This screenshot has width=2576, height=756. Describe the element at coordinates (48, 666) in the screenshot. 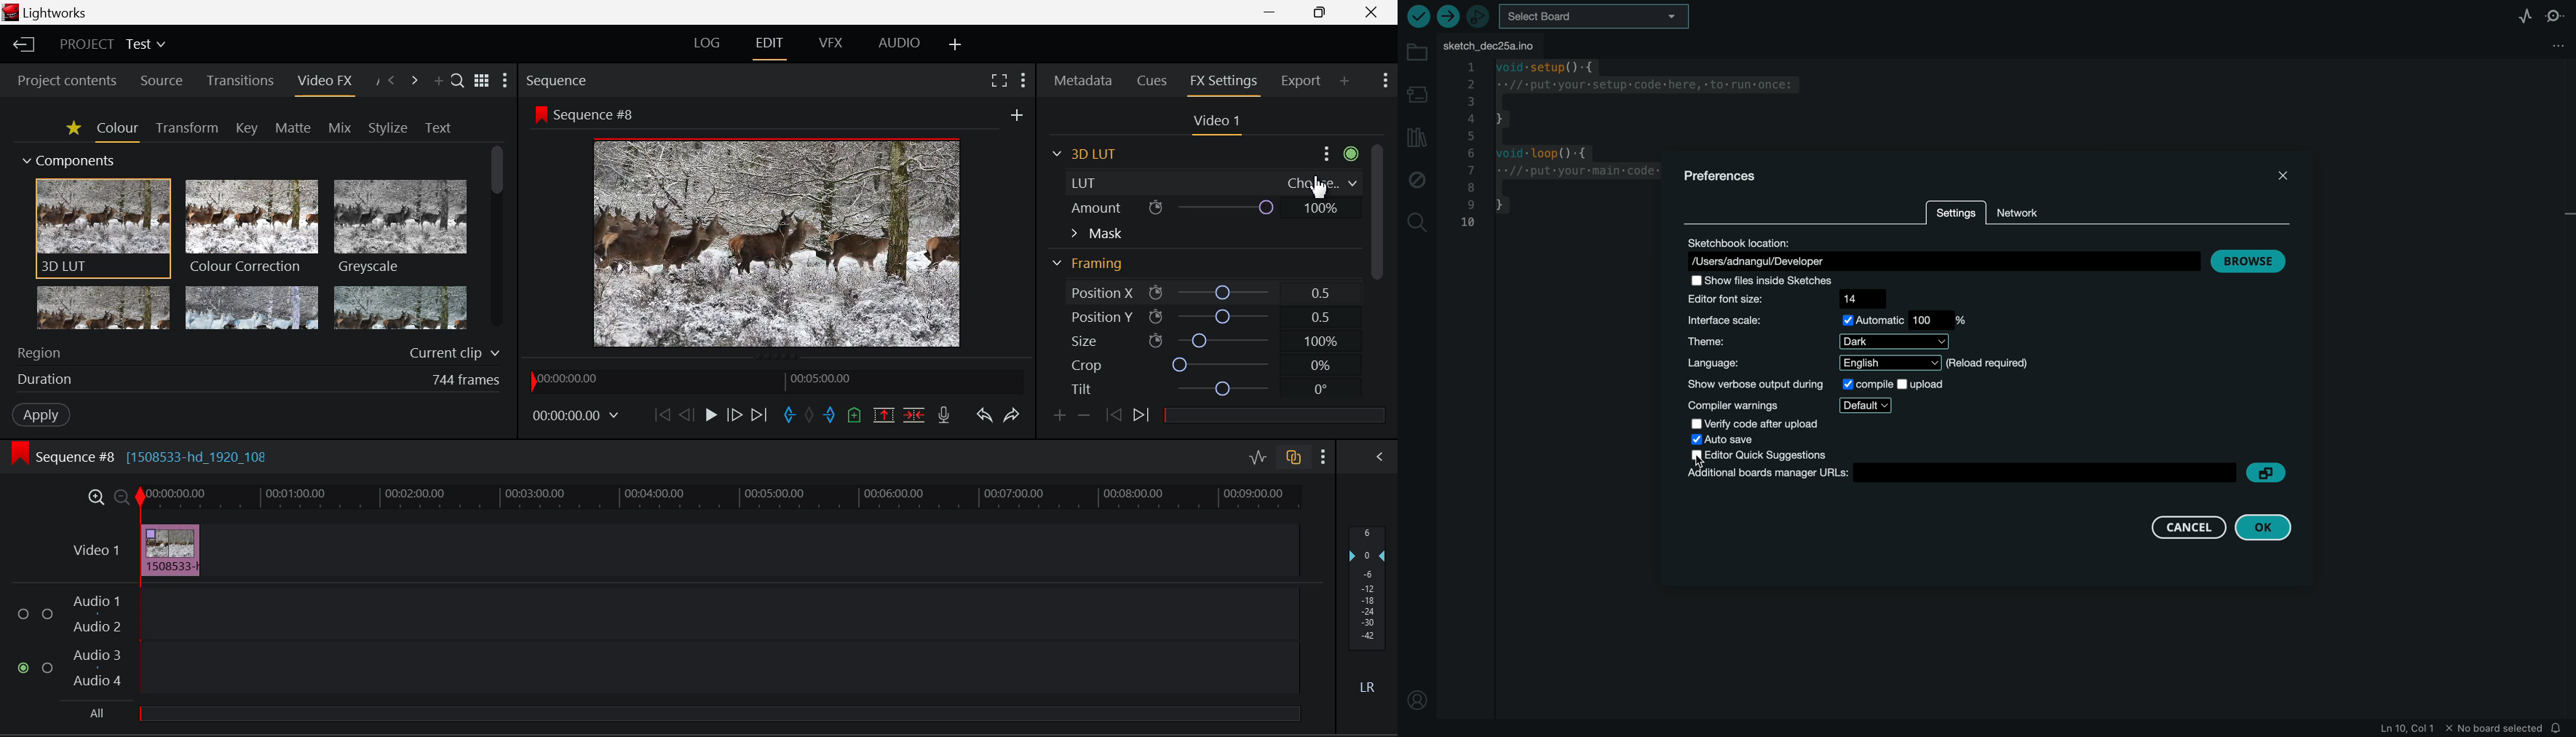

I see `Audio Input Checkbox` at that location.